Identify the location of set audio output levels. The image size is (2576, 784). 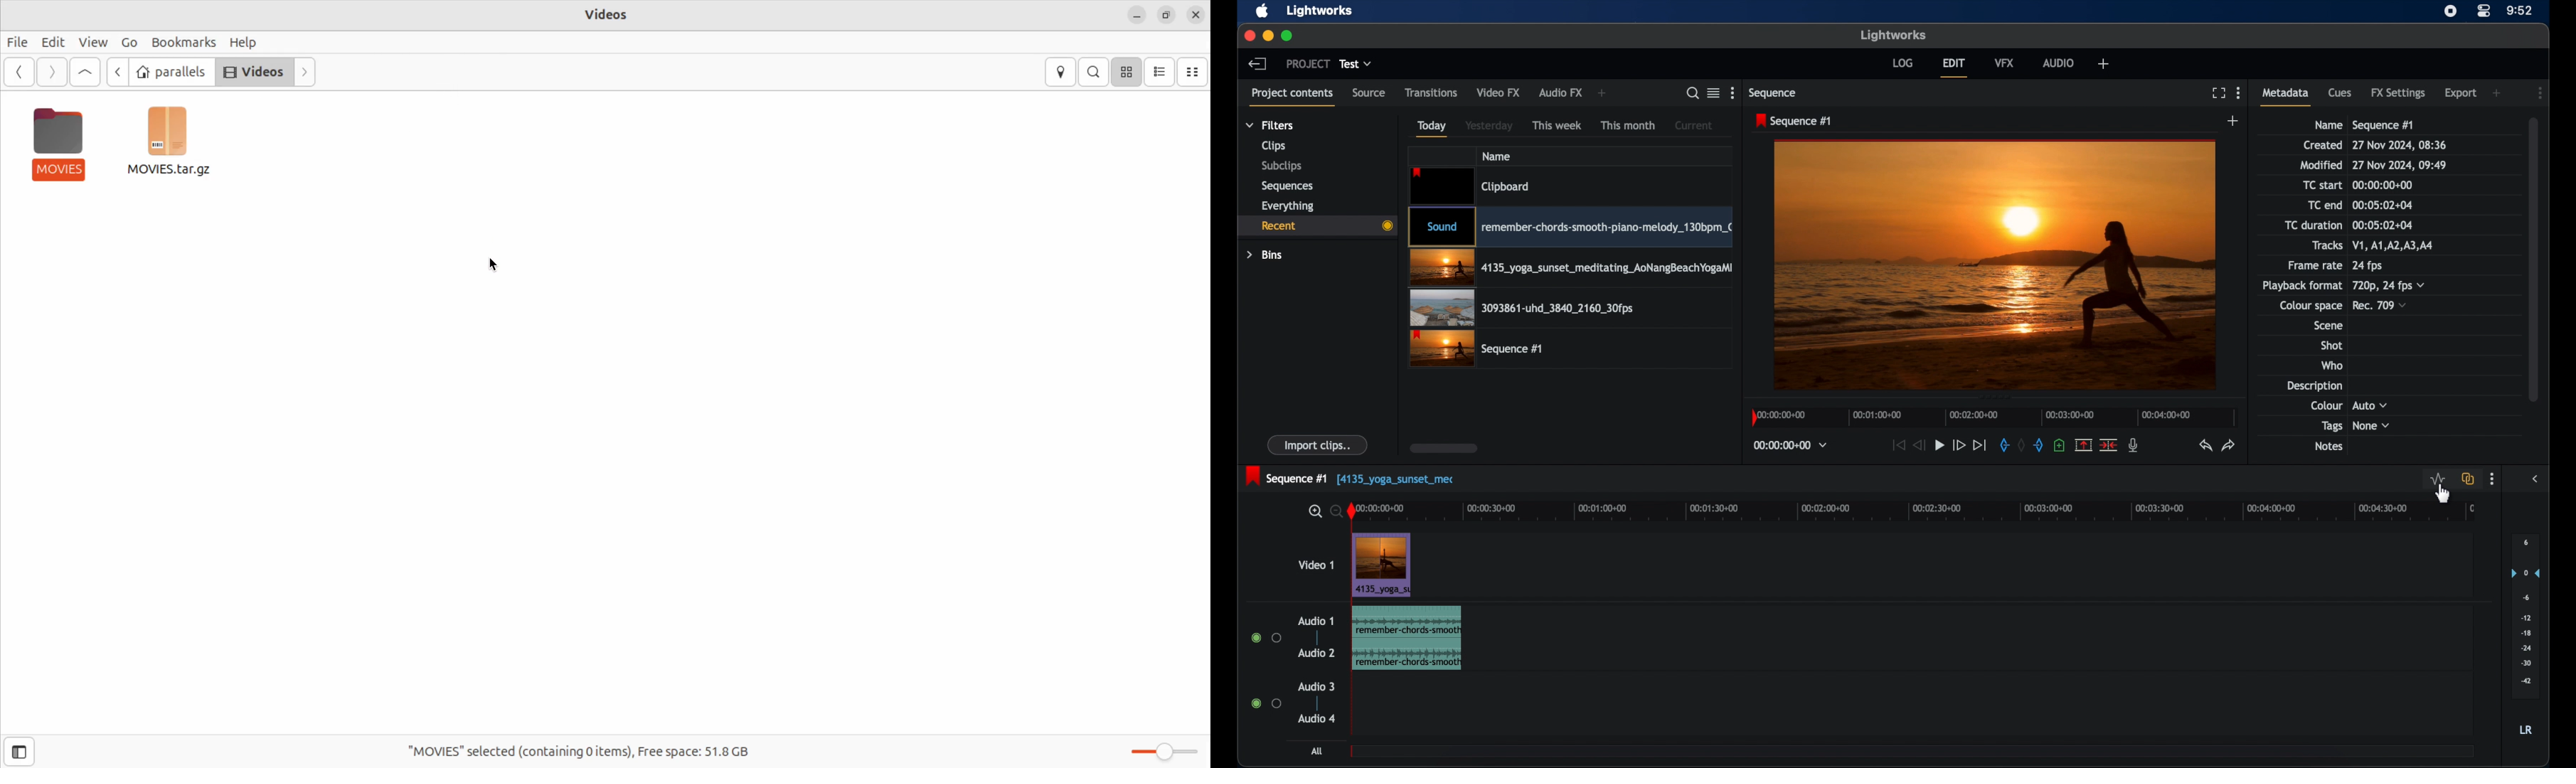
(2525, 616).